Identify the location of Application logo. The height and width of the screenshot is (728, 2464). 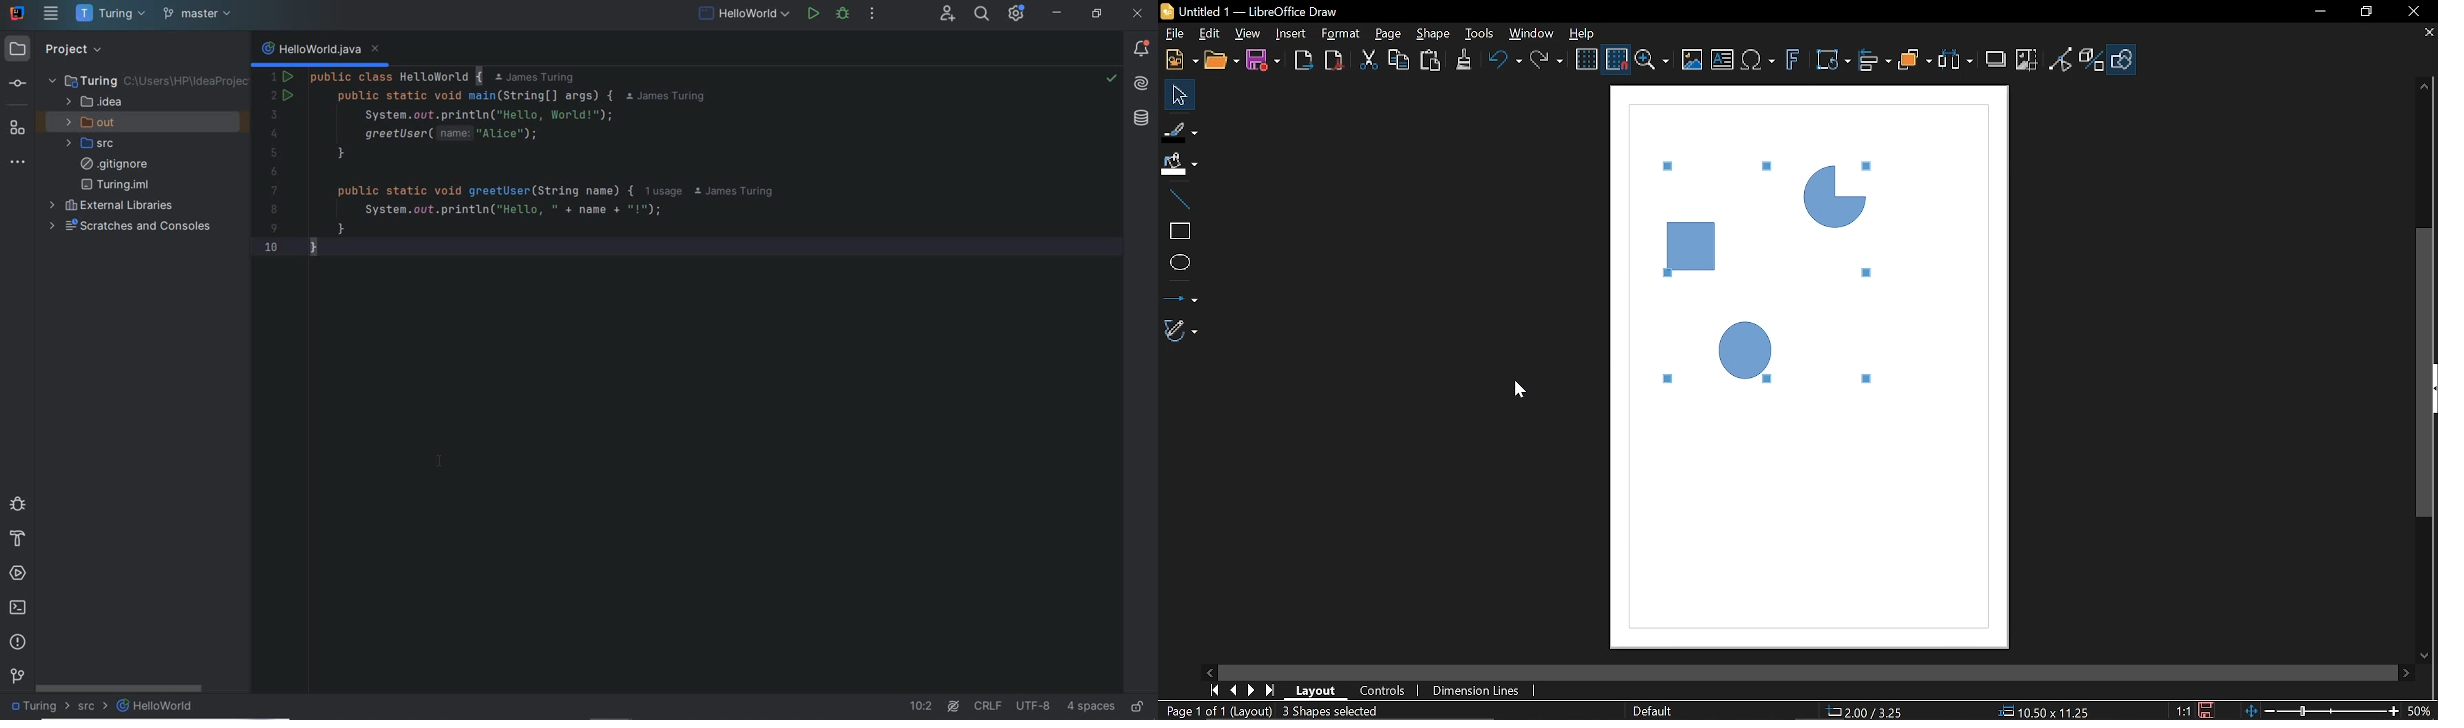
(18, 12).